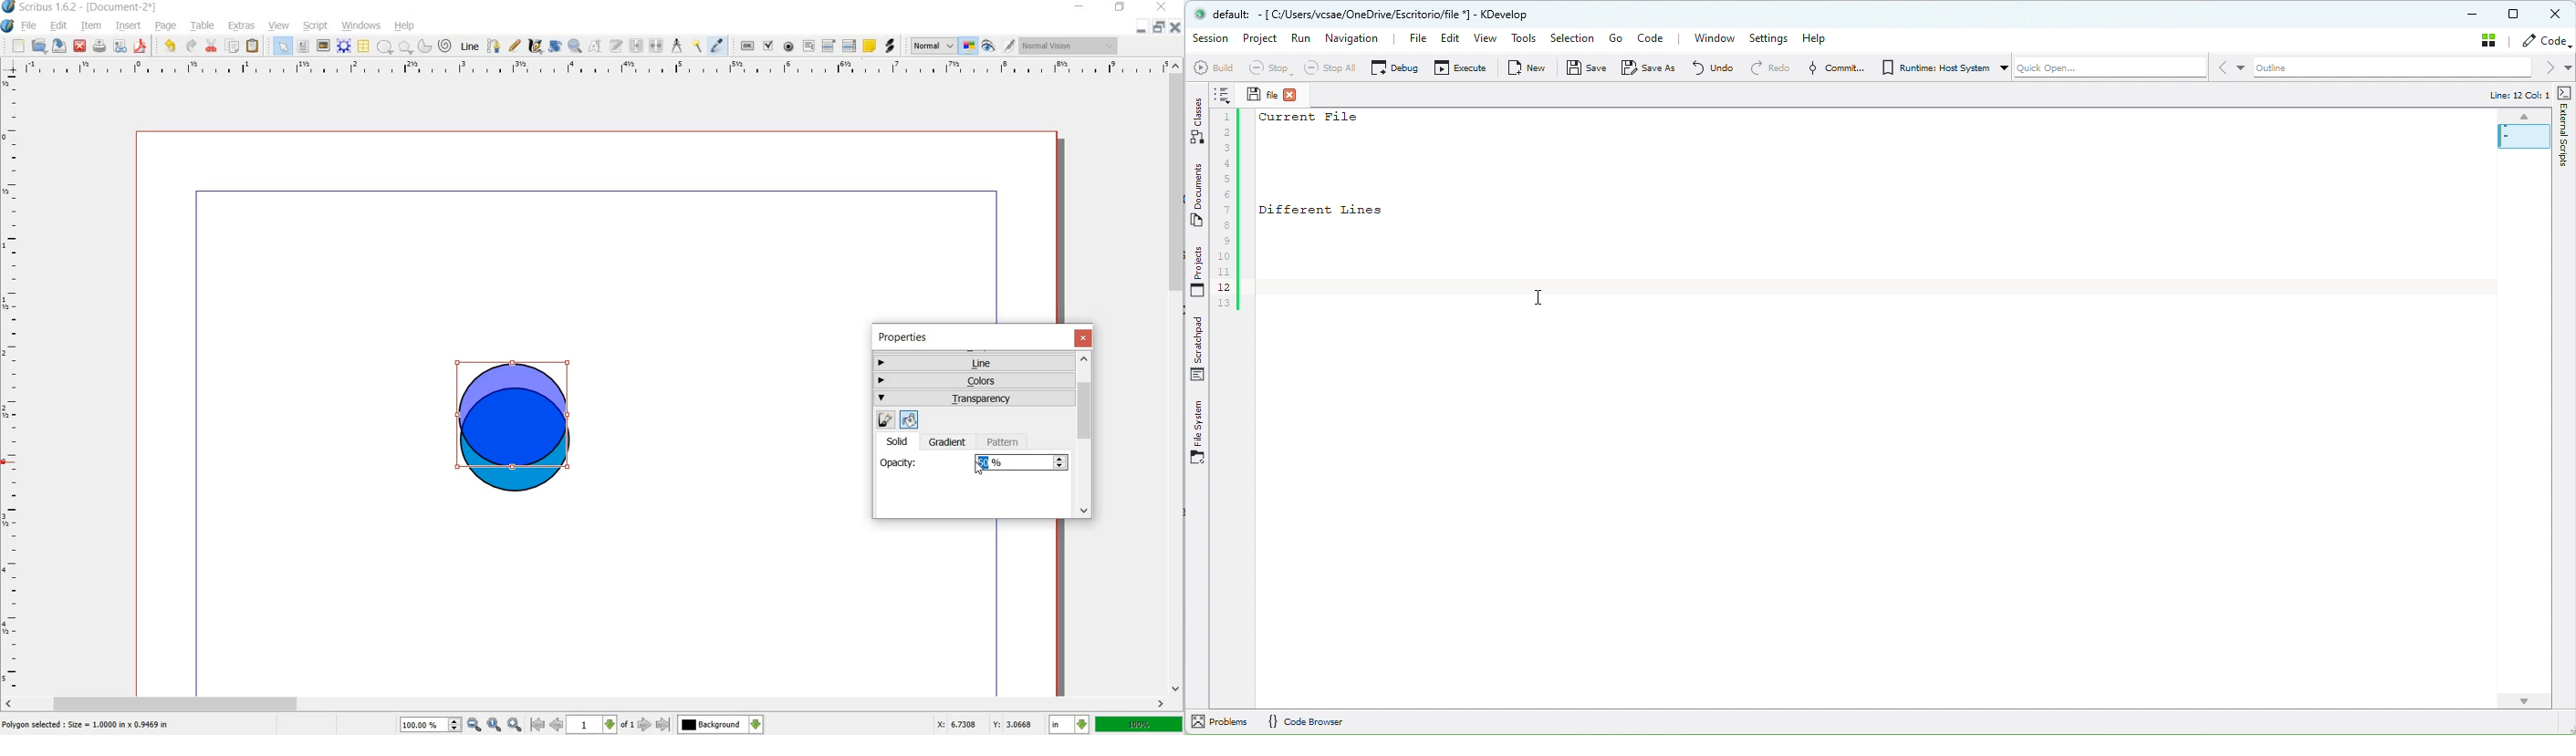 The width and height of the screenshot is (2576, 756). What do you see at coordinates (252, 46) in the screenshot?
I see `paste` at bounding box center [252, 46].